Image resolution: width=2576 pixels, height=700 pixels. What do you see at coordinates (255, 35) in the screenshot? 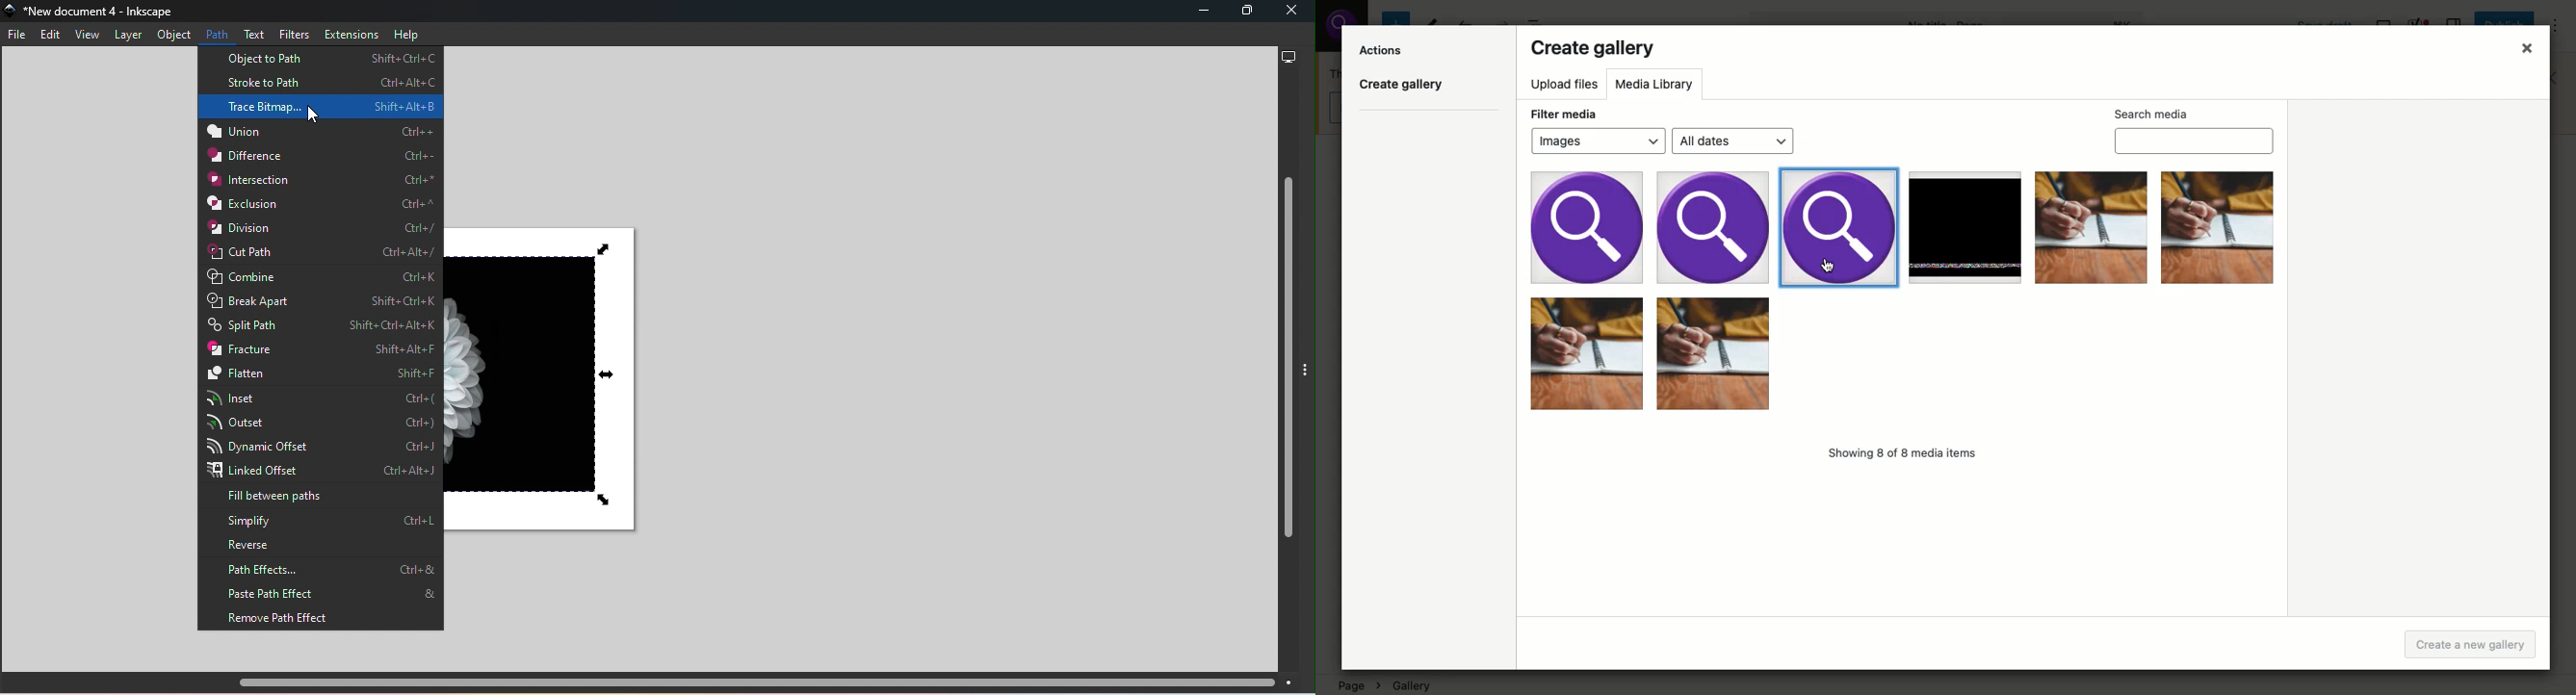
I see `Text` at bounding box center [255, 35].